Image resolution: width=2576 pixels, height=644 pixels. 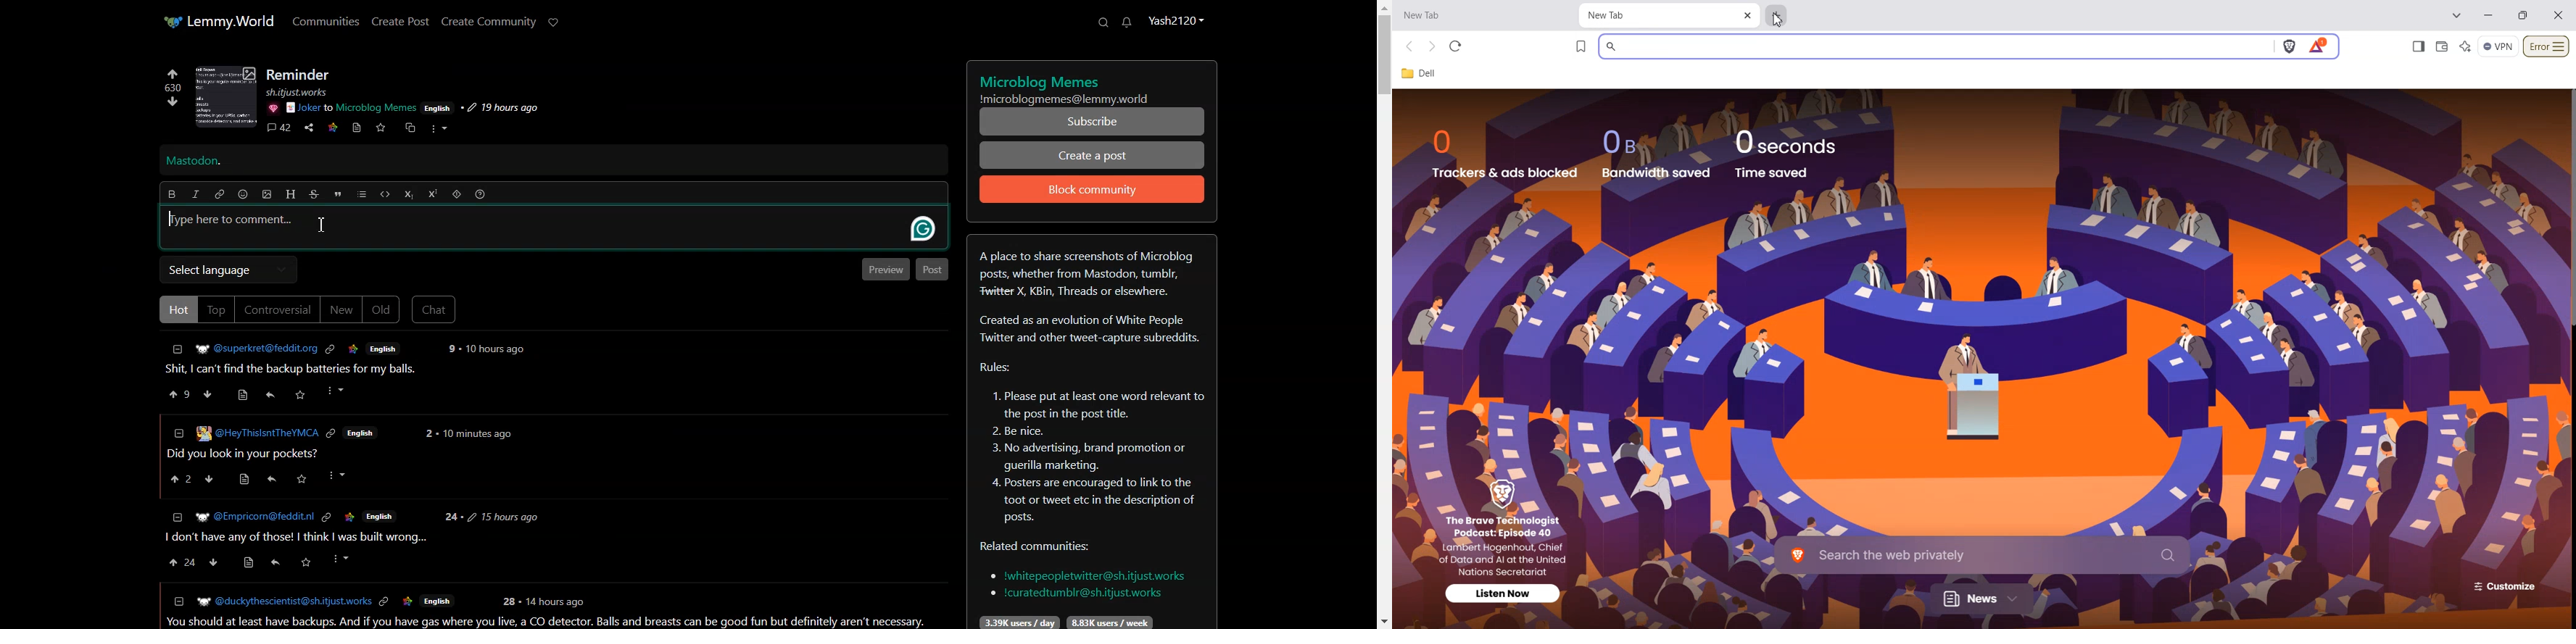 What do you see at coordinates (380, 128) in the screenshot?
I see `Save` at bounding box center [380, 128].